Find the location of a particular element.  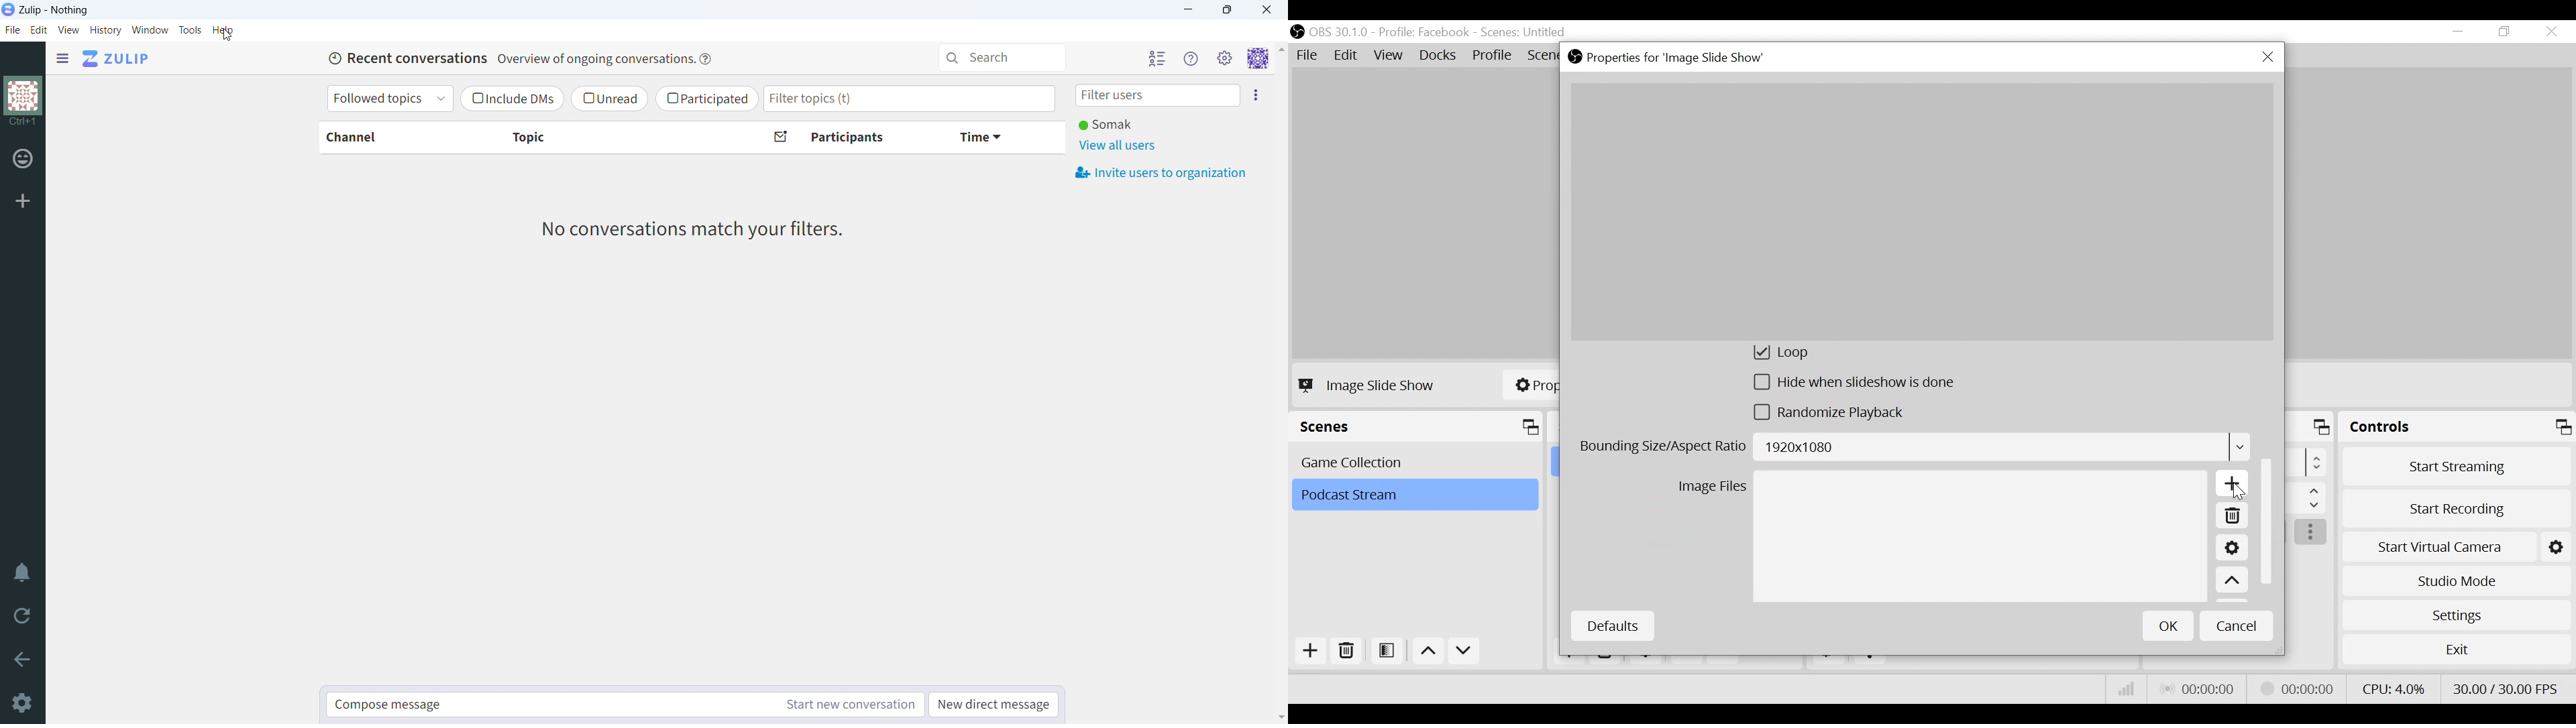

Start Streaming is located at coordinates (2457, 466).